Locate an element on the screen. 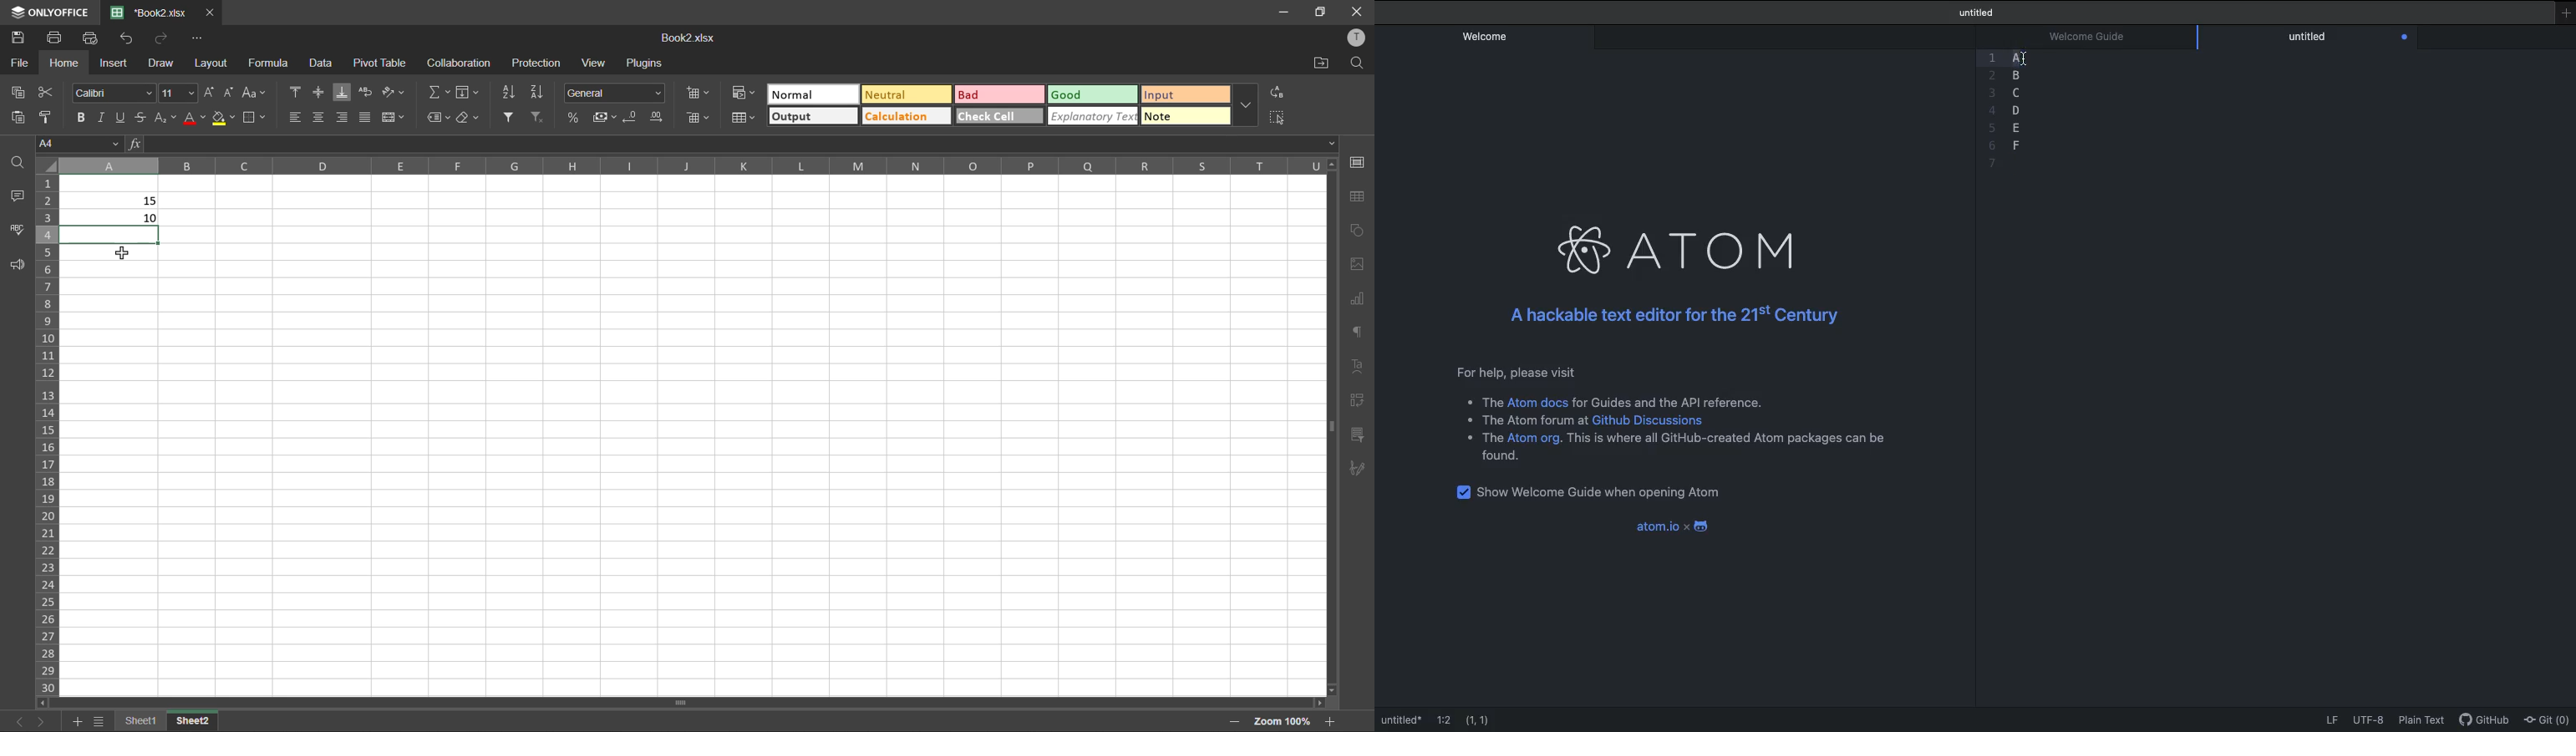 The image size is (2576, 756). strikethrough is located at coordinates (140, 115).